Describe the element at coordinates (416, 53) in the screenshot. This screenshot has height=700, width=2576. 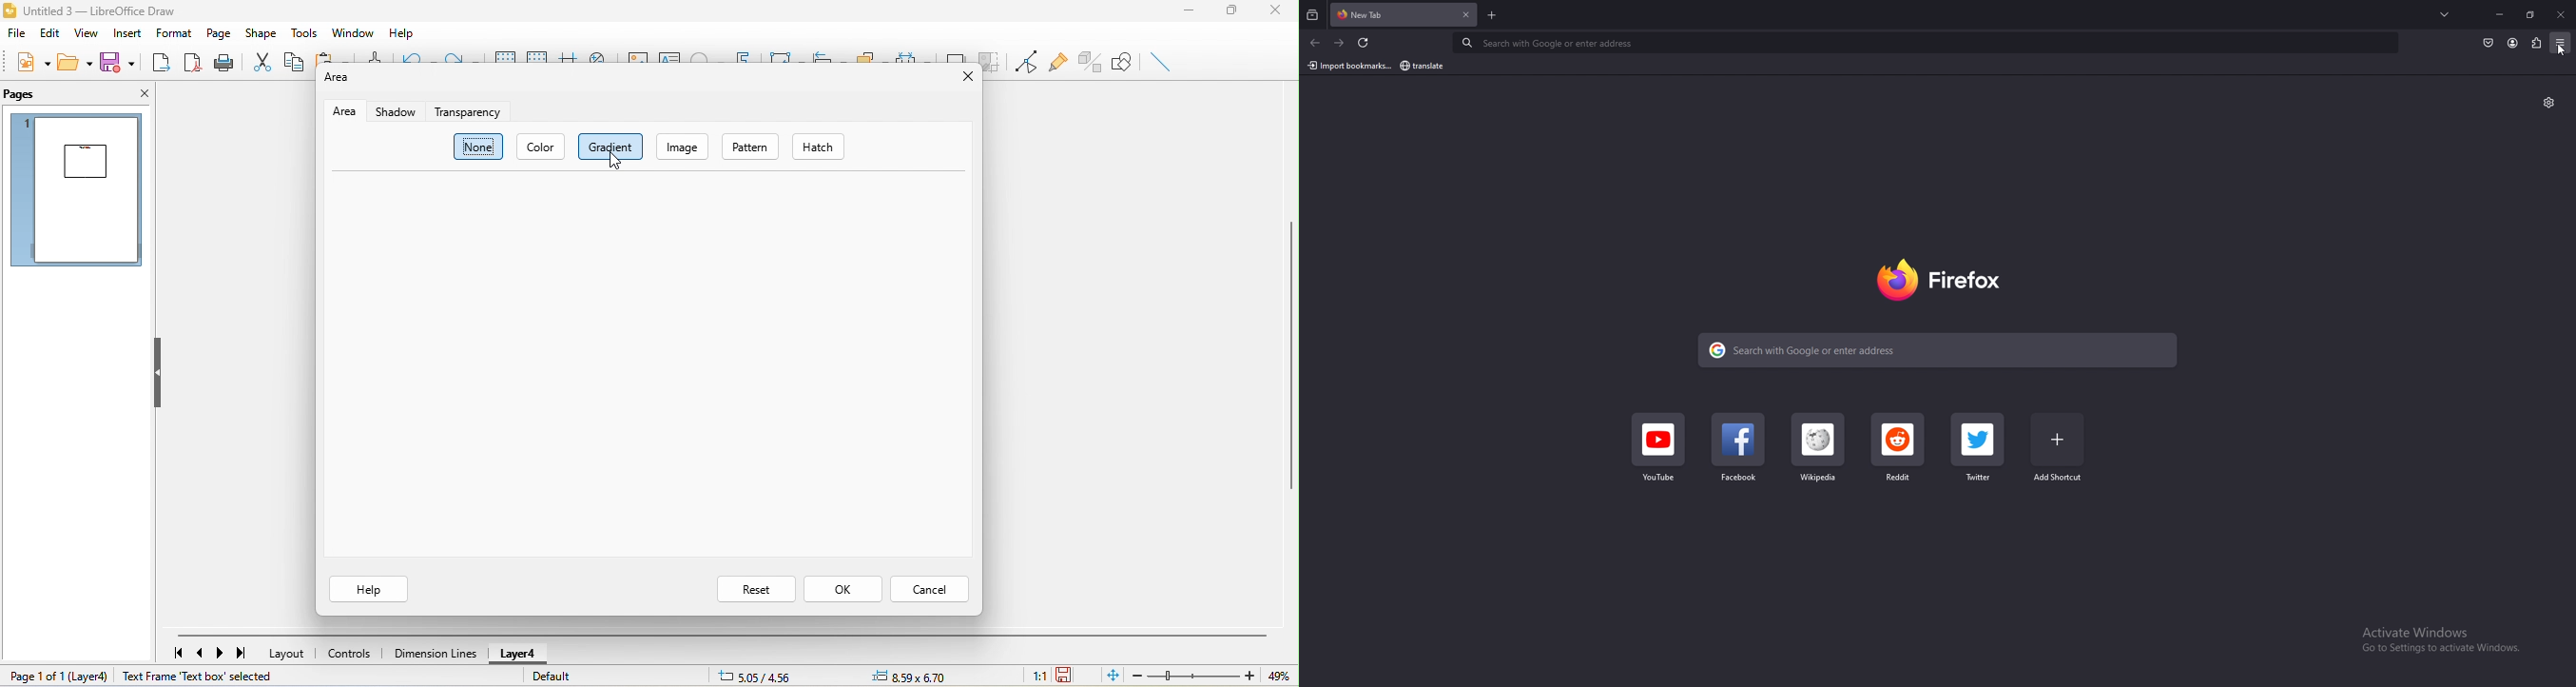
I see `undo` at that location.